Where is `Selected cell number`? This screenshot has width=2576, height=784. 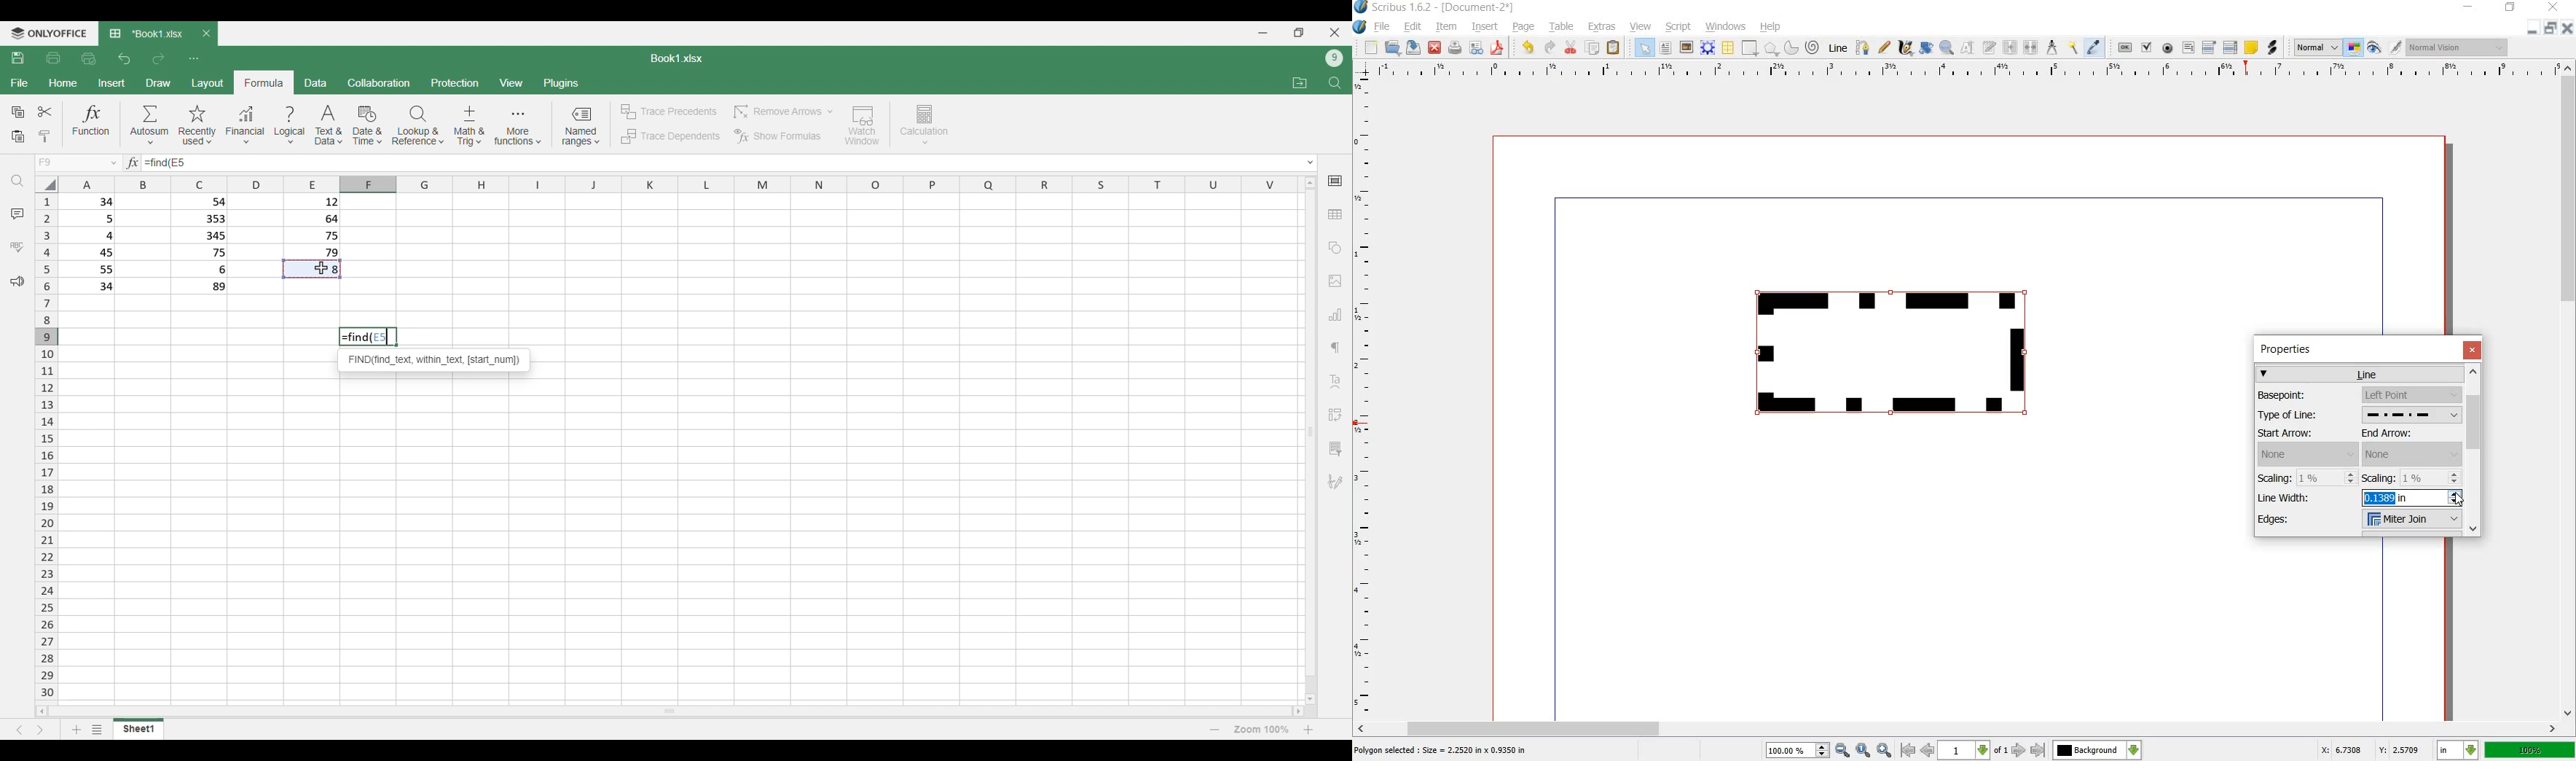
Selected cell number is located at coordinates (382, 338).